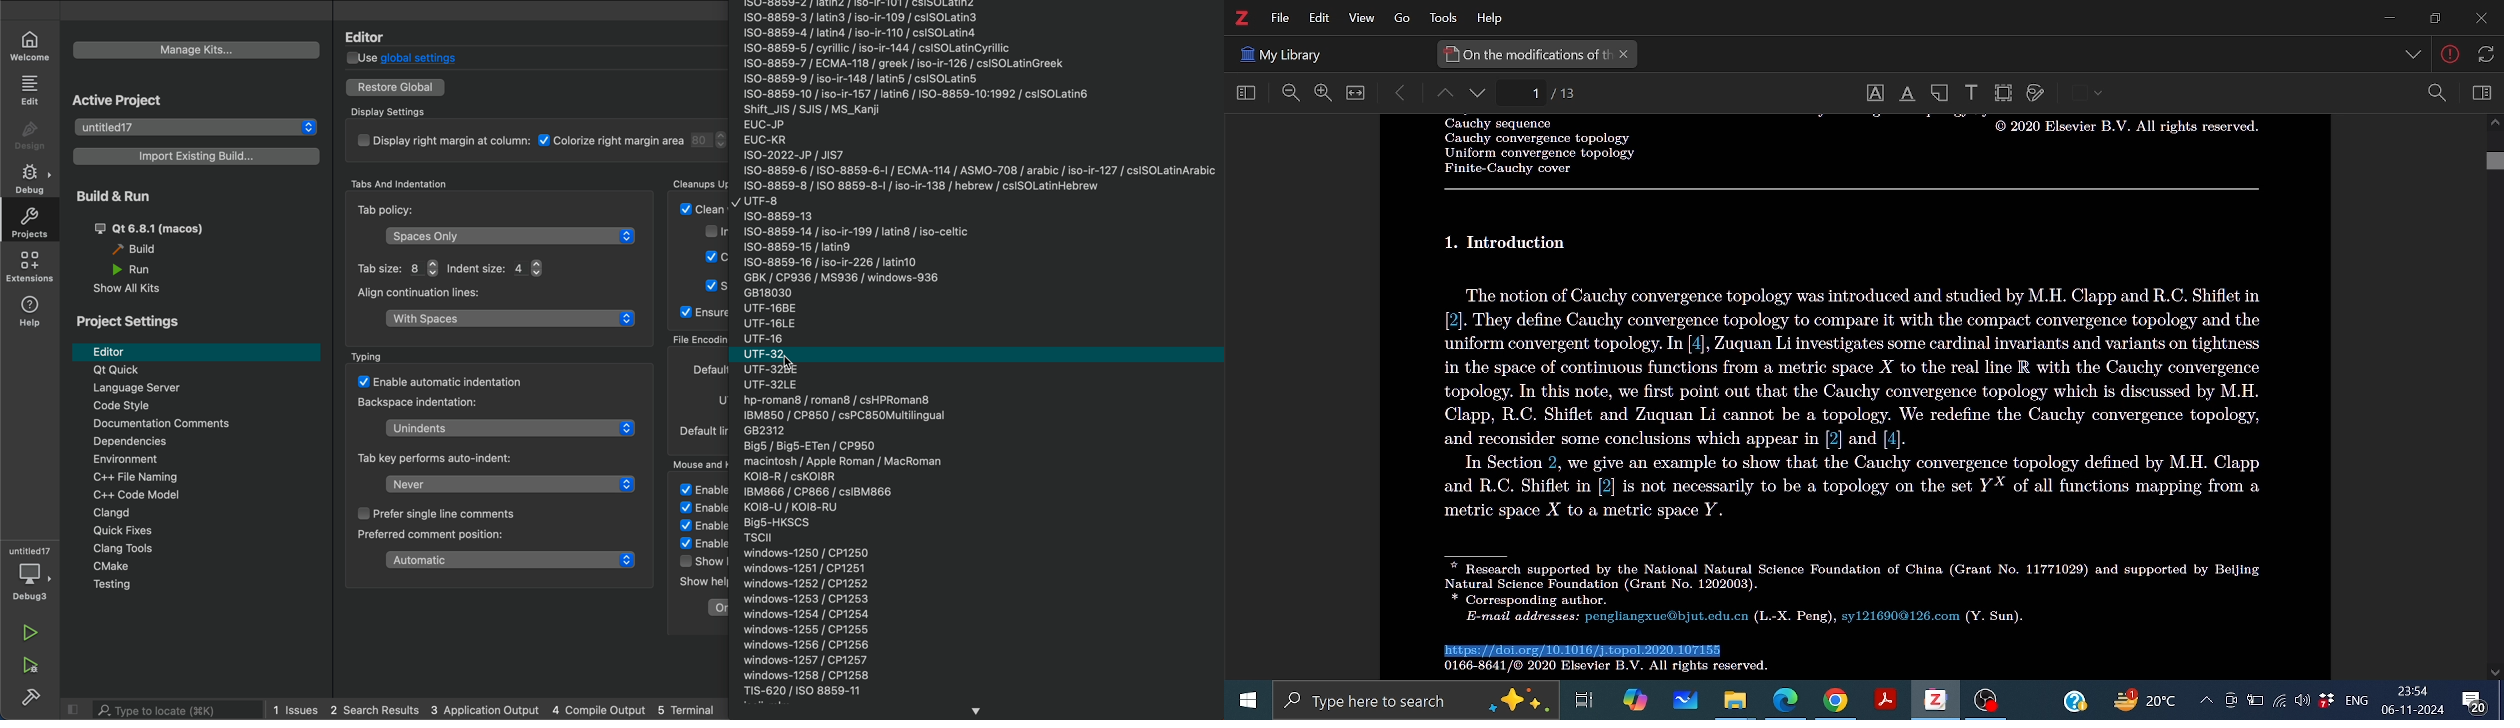  I want to click on , so click(683, 709).